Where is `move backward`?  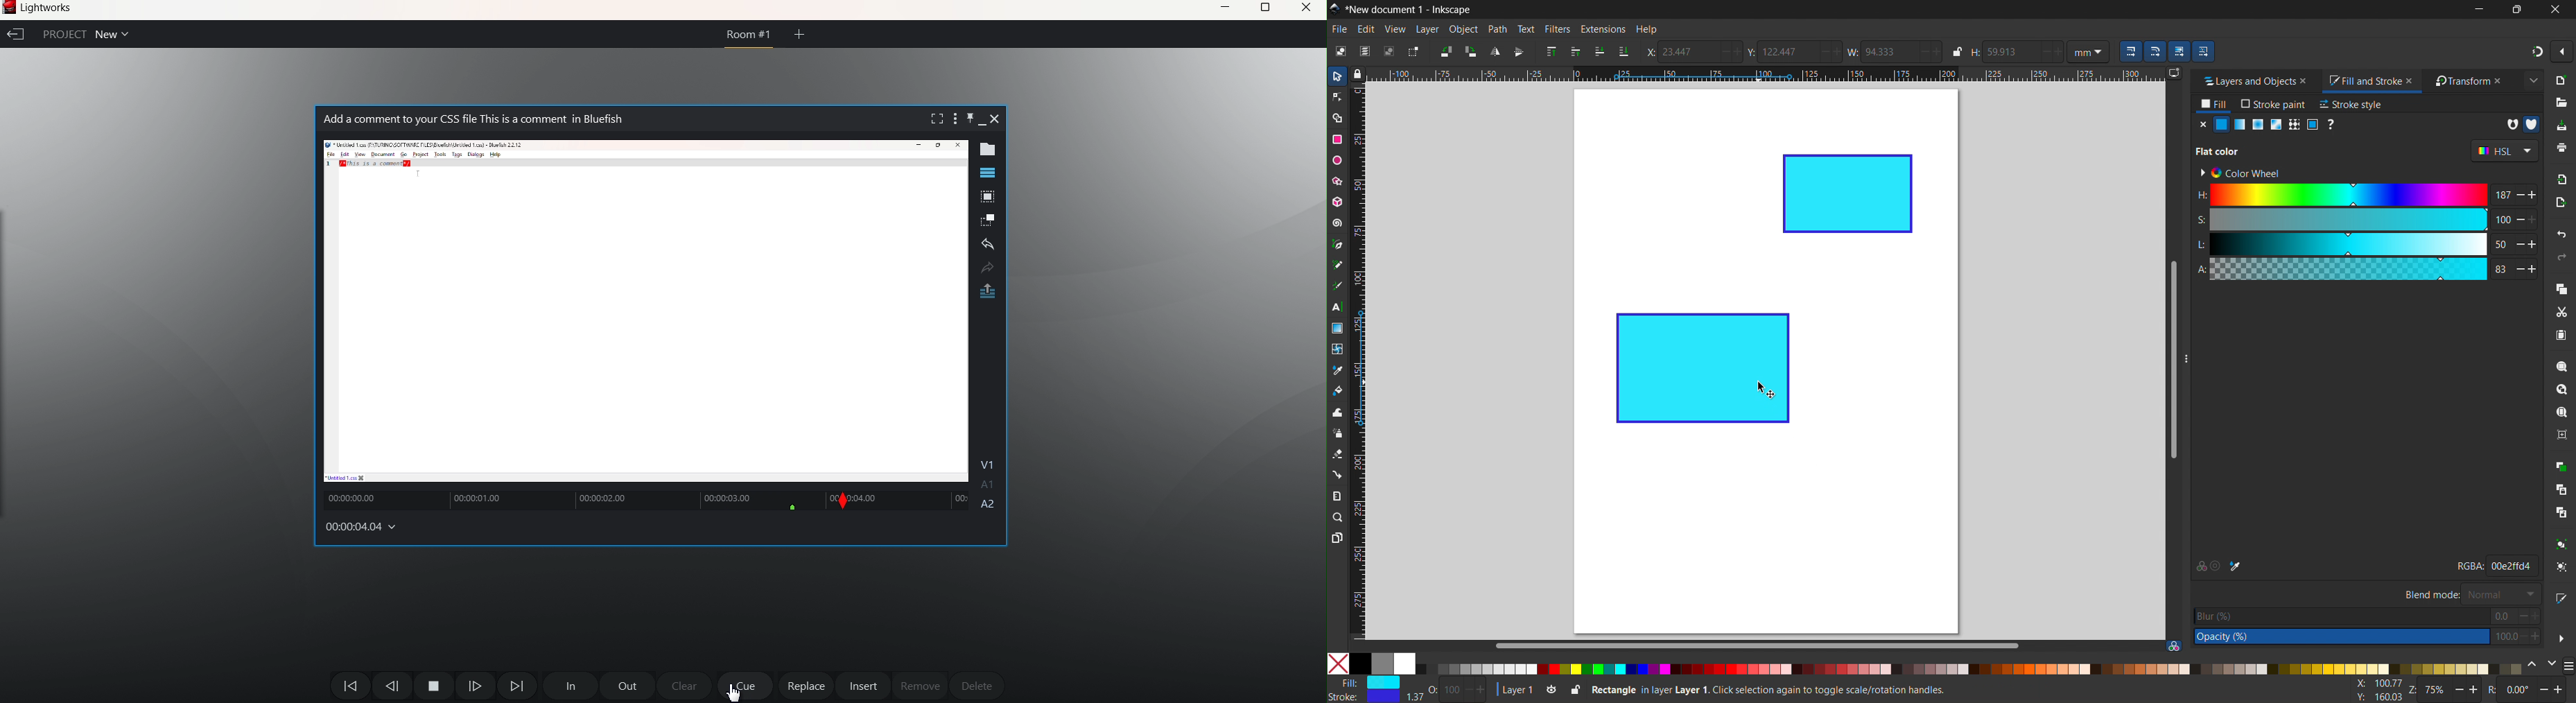 move backward is located at coordinates (350, 685).